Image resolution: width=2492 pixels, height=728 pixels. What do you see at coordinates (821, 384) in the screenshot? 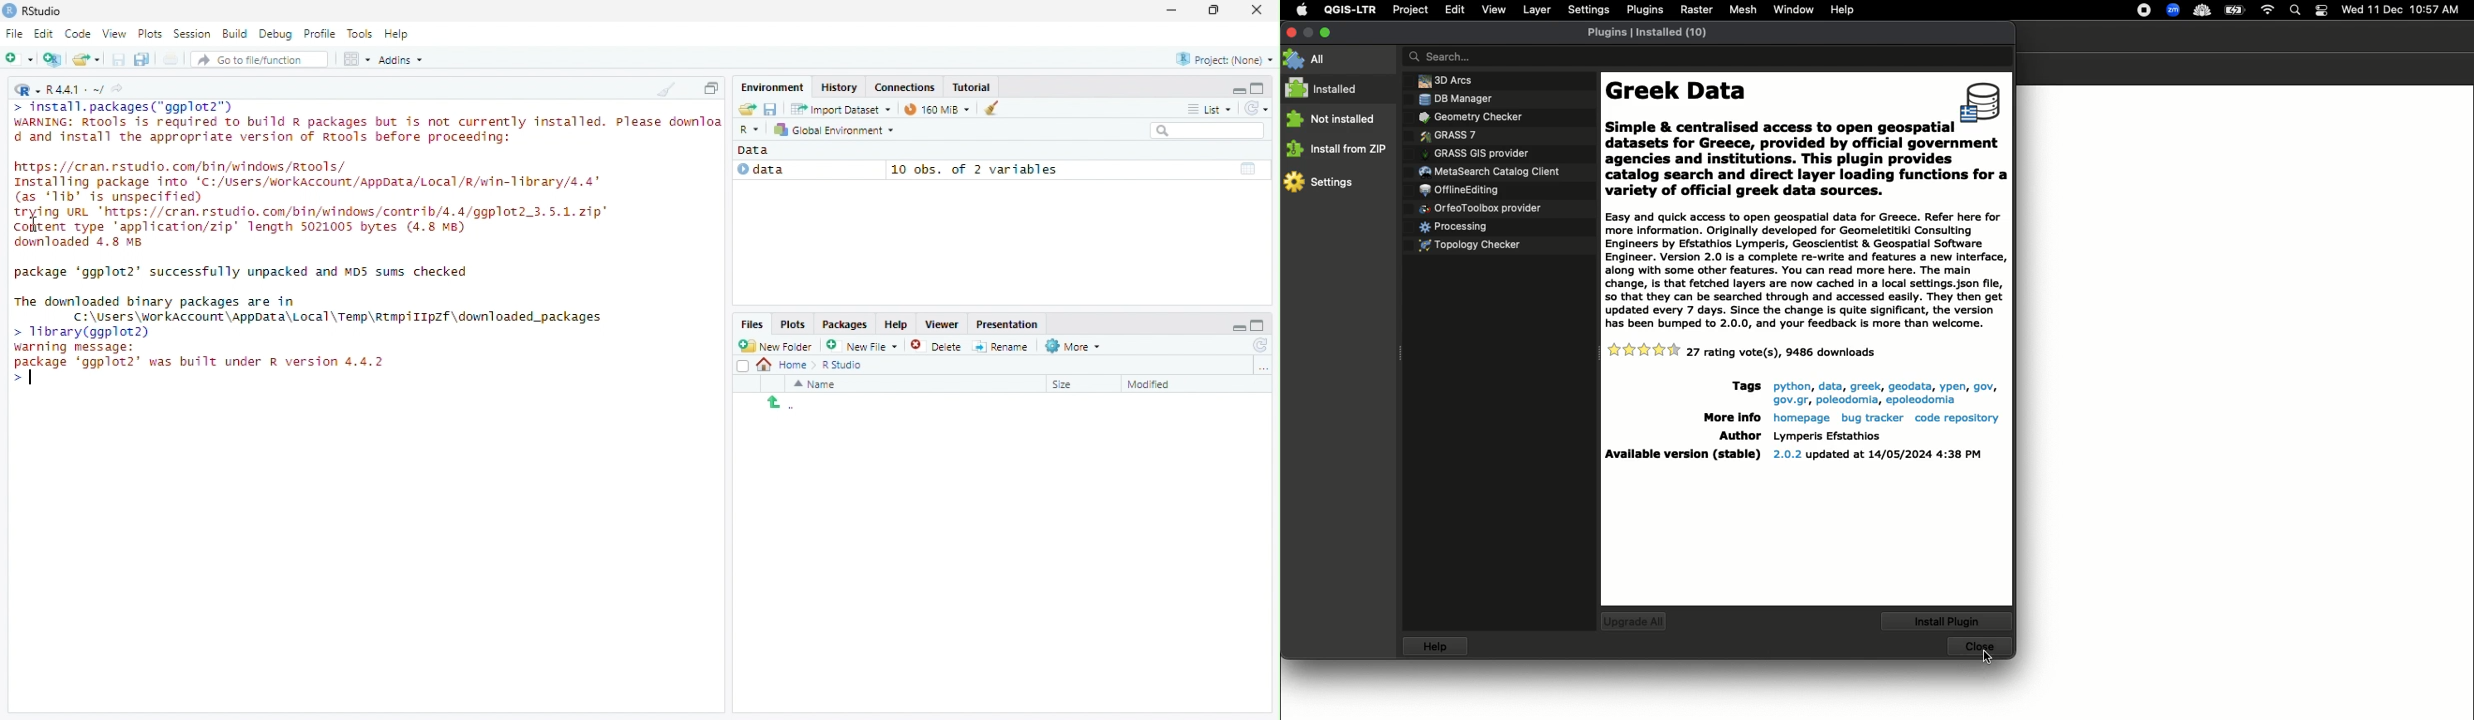
I see `Sort by name` at bounding box center [821, 384].